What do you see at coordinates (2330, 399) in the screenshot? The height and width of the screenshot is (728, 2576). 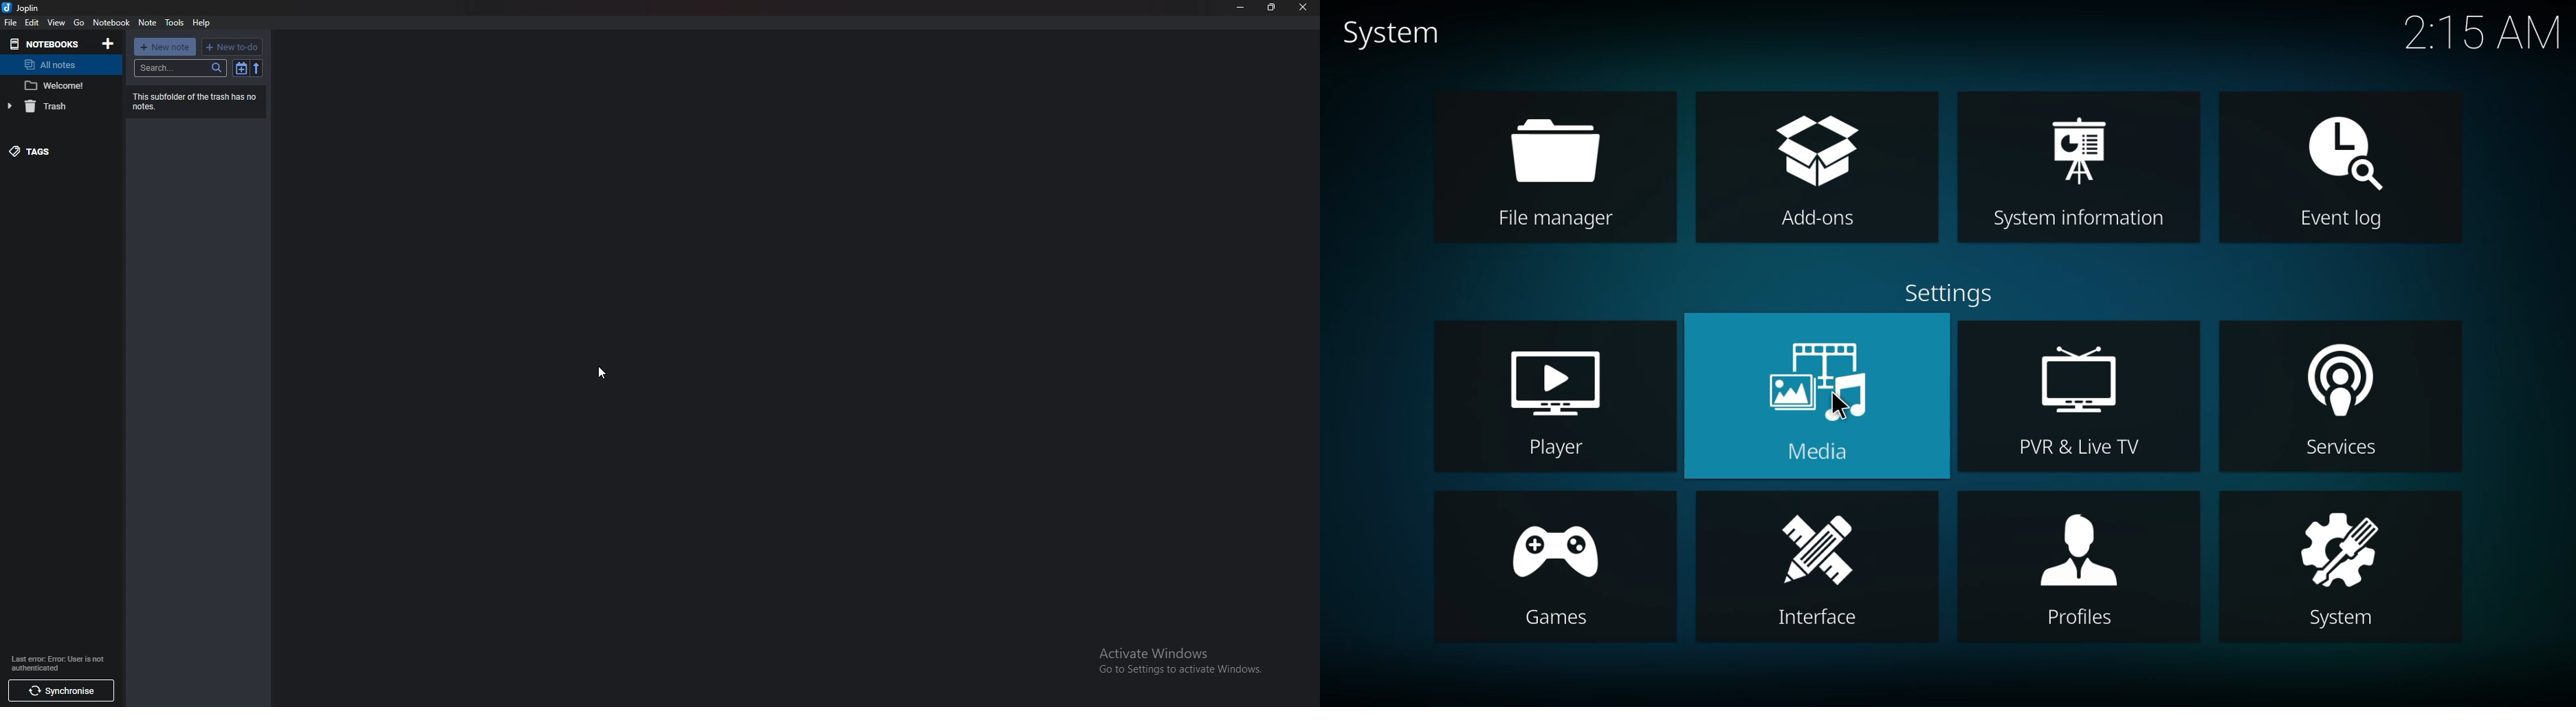 I see `services` at bounding box center [2330, 399].